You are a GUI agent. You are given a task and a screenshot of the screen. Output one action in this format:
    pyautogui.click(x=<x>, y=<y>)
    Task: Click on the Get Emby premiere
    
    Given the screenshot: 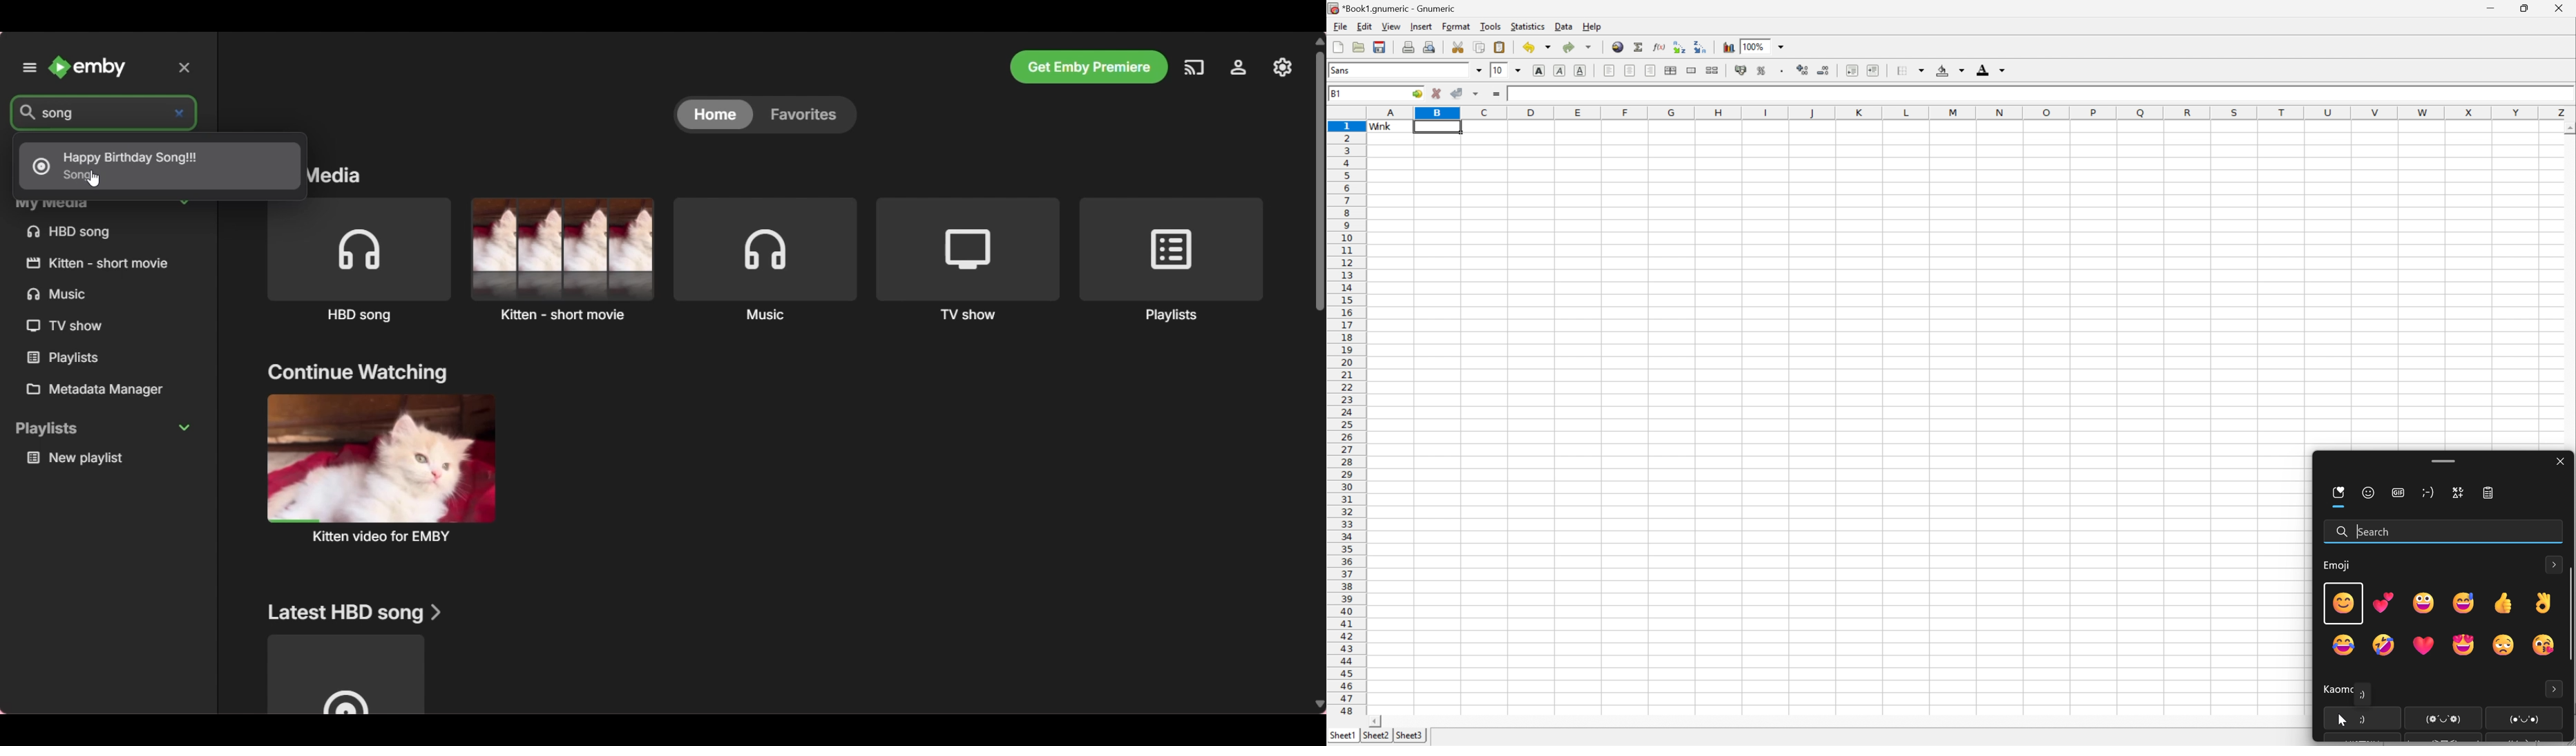 What is the action you would take?
    pyautogui.click(x=1089, y=67)
    